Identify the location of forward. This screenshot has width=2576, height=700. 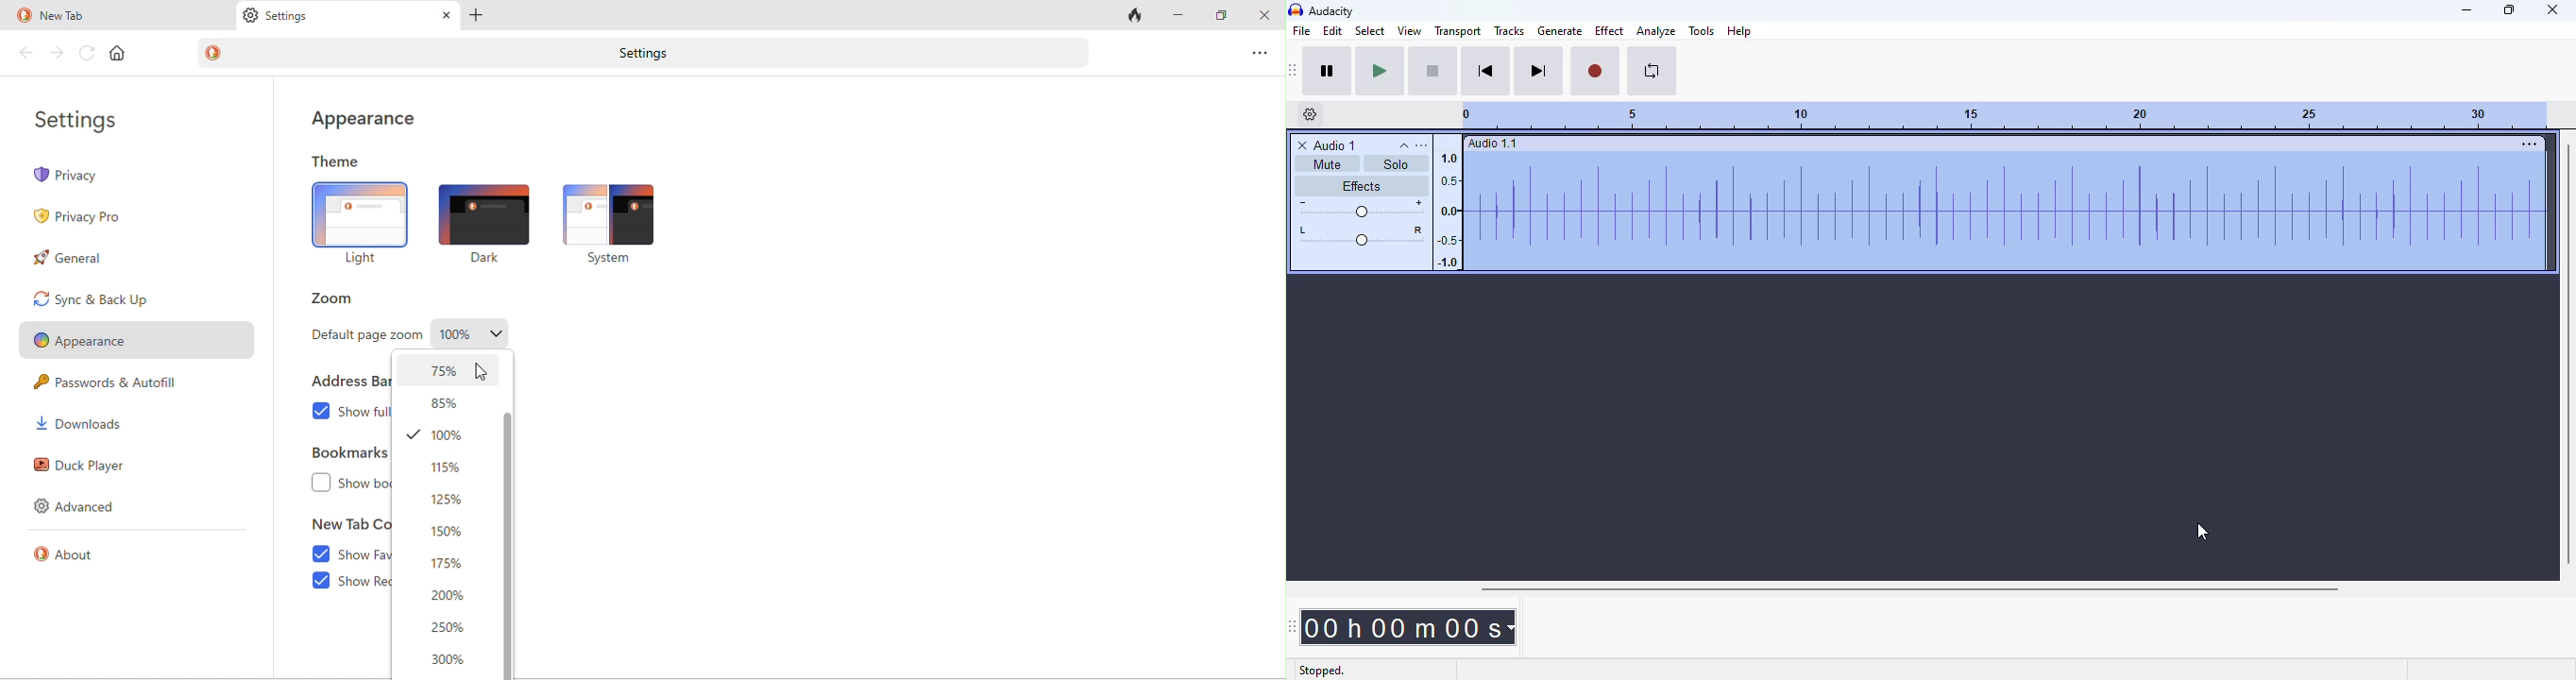
(58, 53).